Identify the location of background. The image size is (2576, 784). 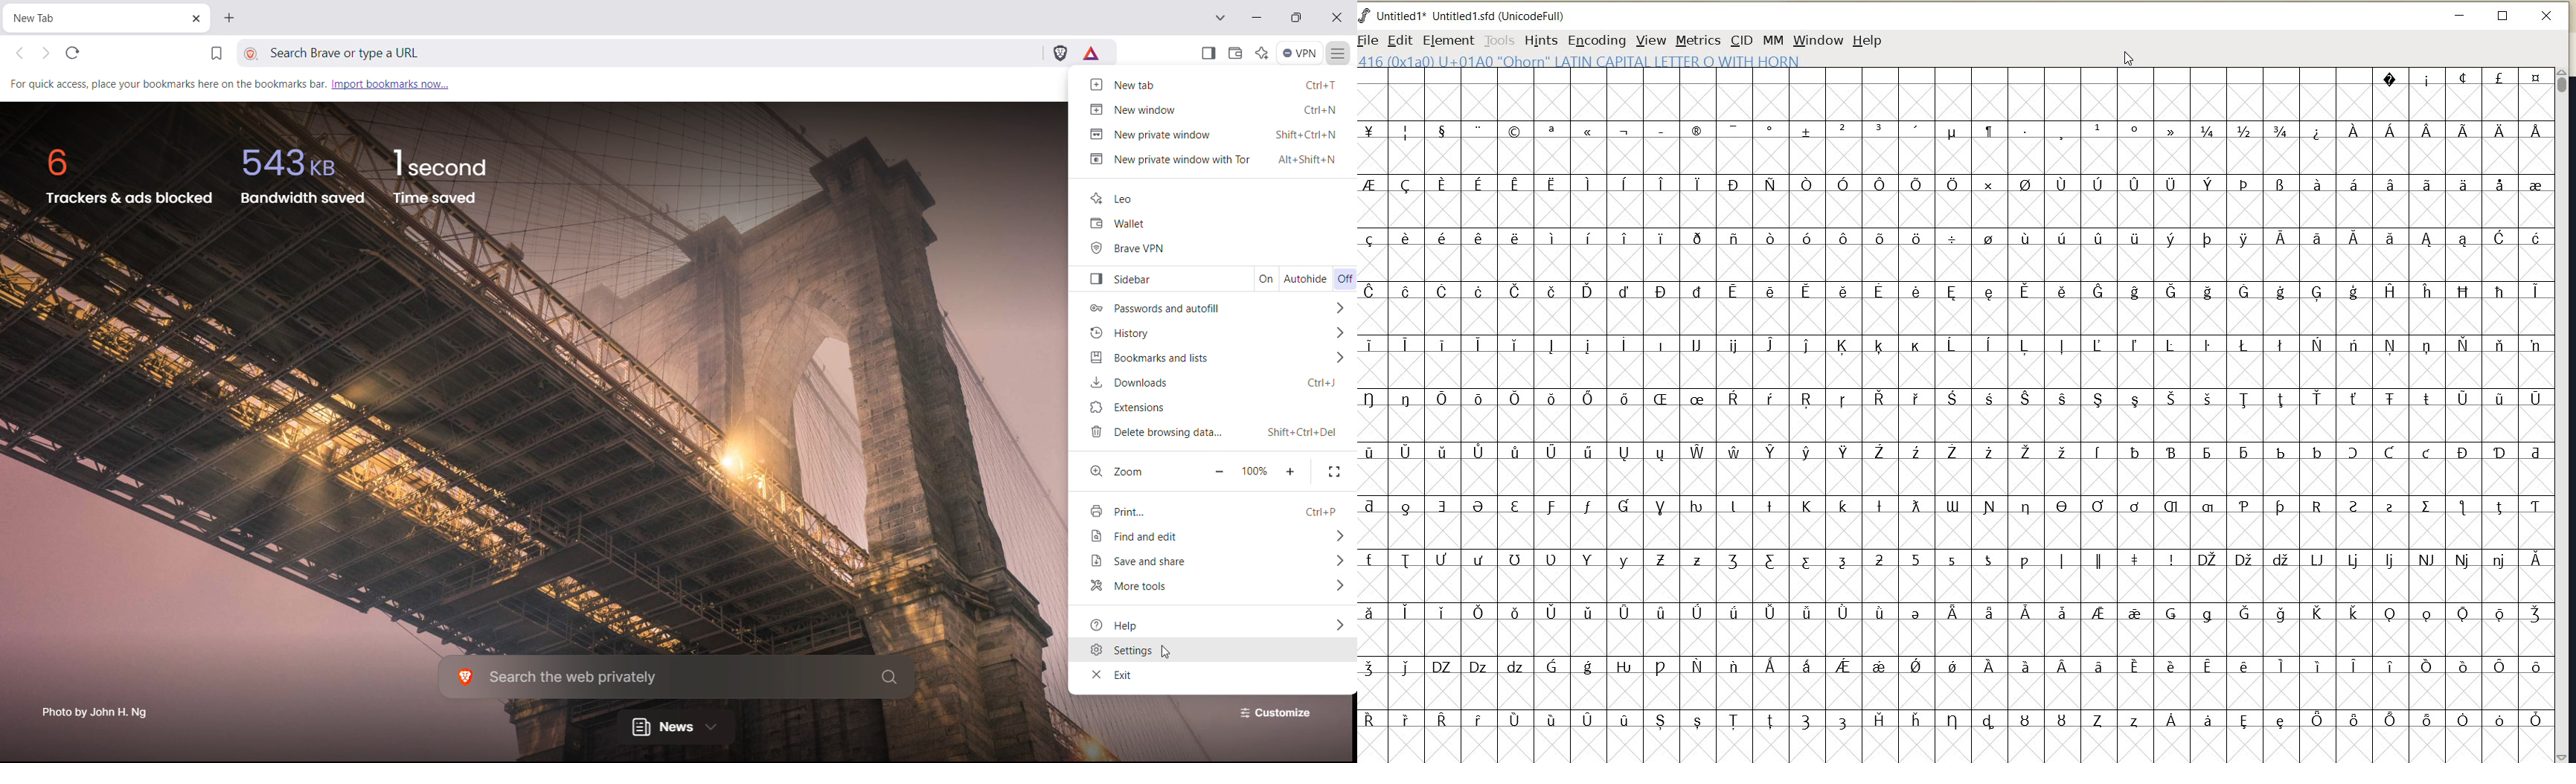
(541, 442).